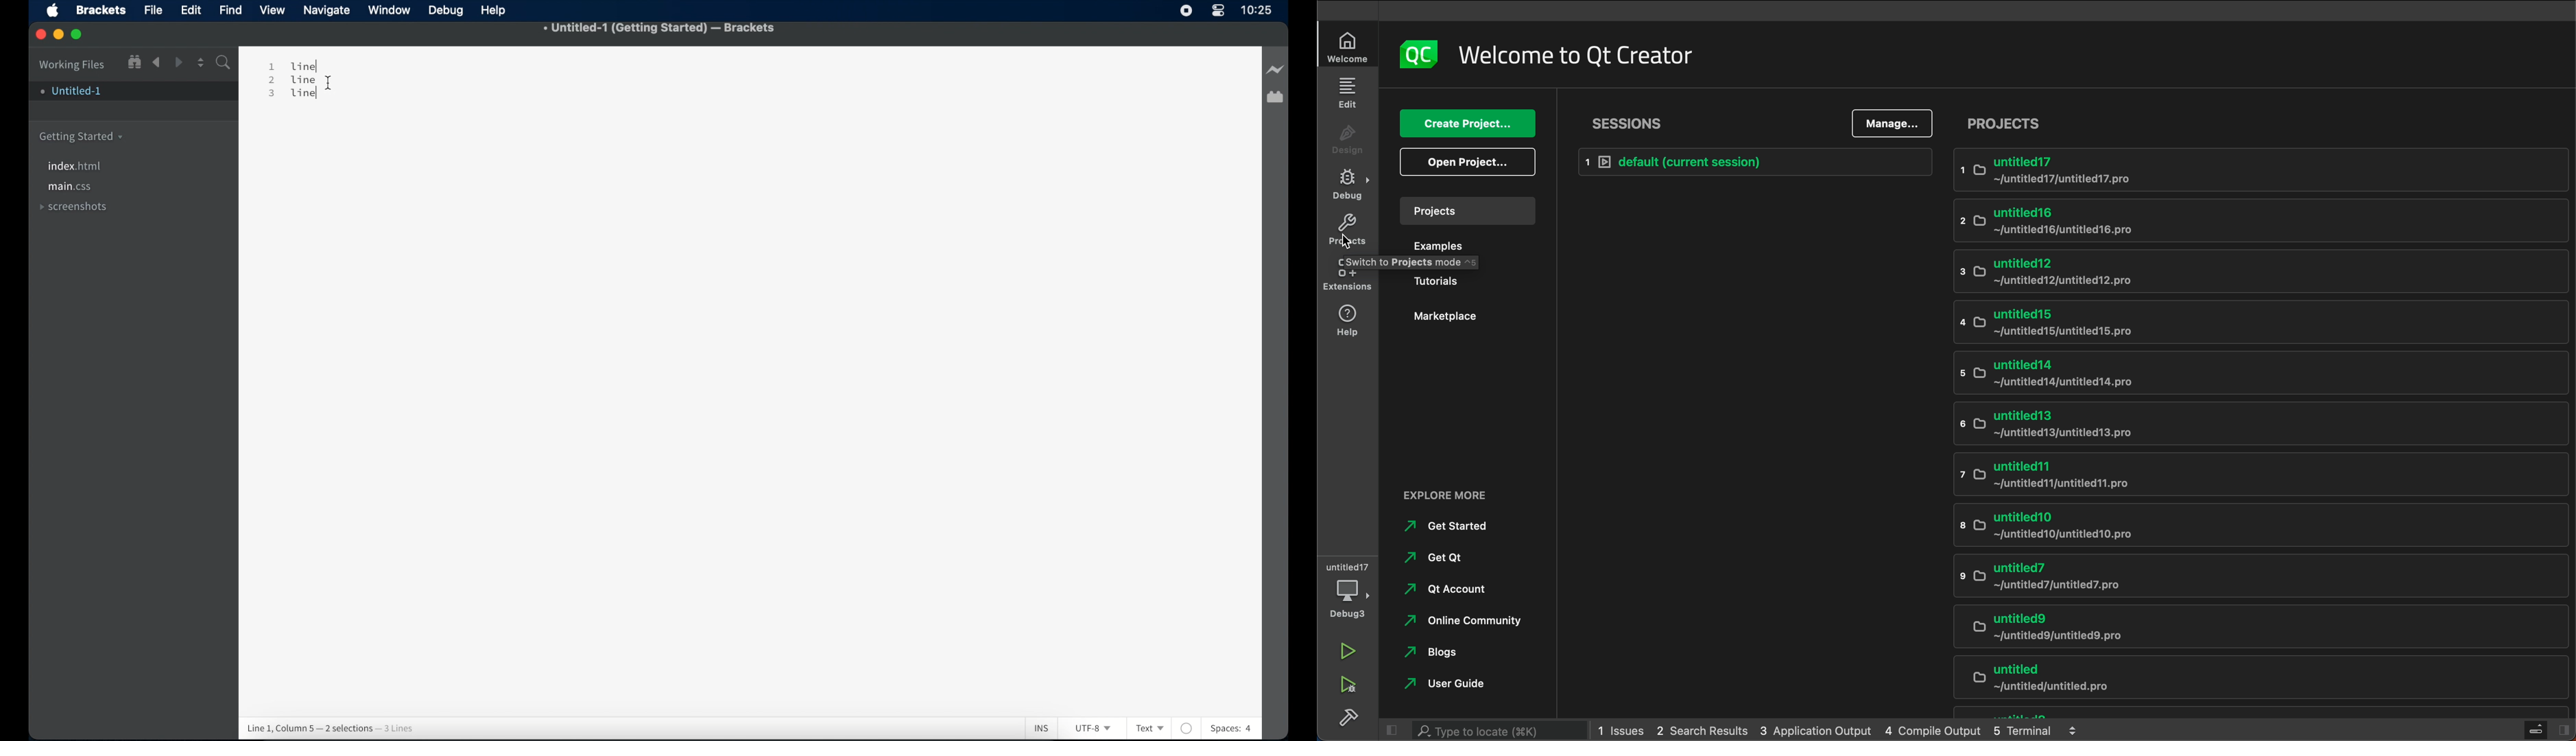 The image size is (2576, 756). Describe the element at coordinates (1348, 183) in the screenshot. I see `debug` at that location.